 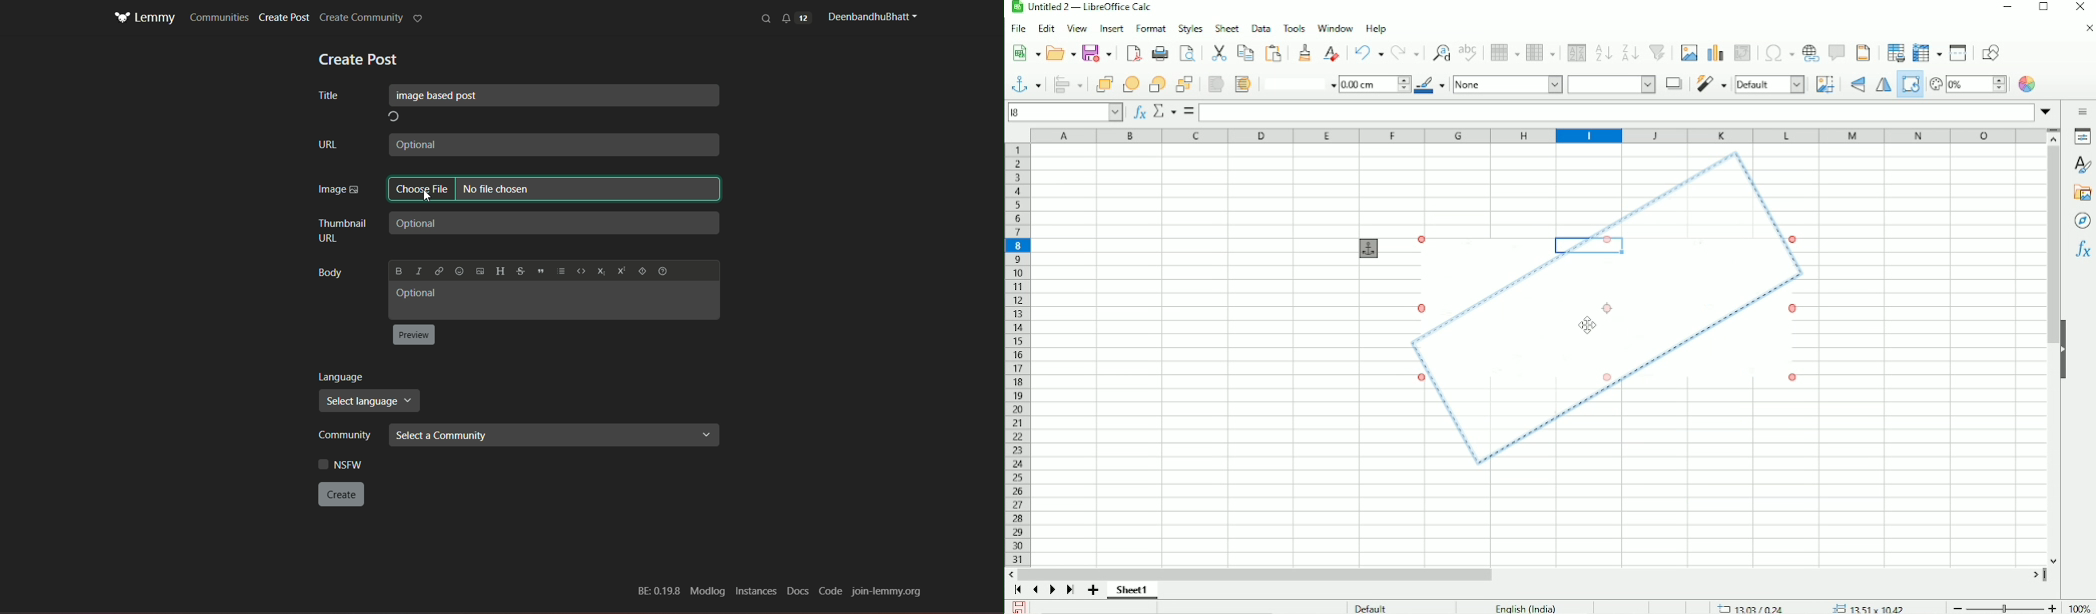 What do you see at coordinates (1020, 28) in the screenshot?
I see `File` at bounding box center [1020, 28].